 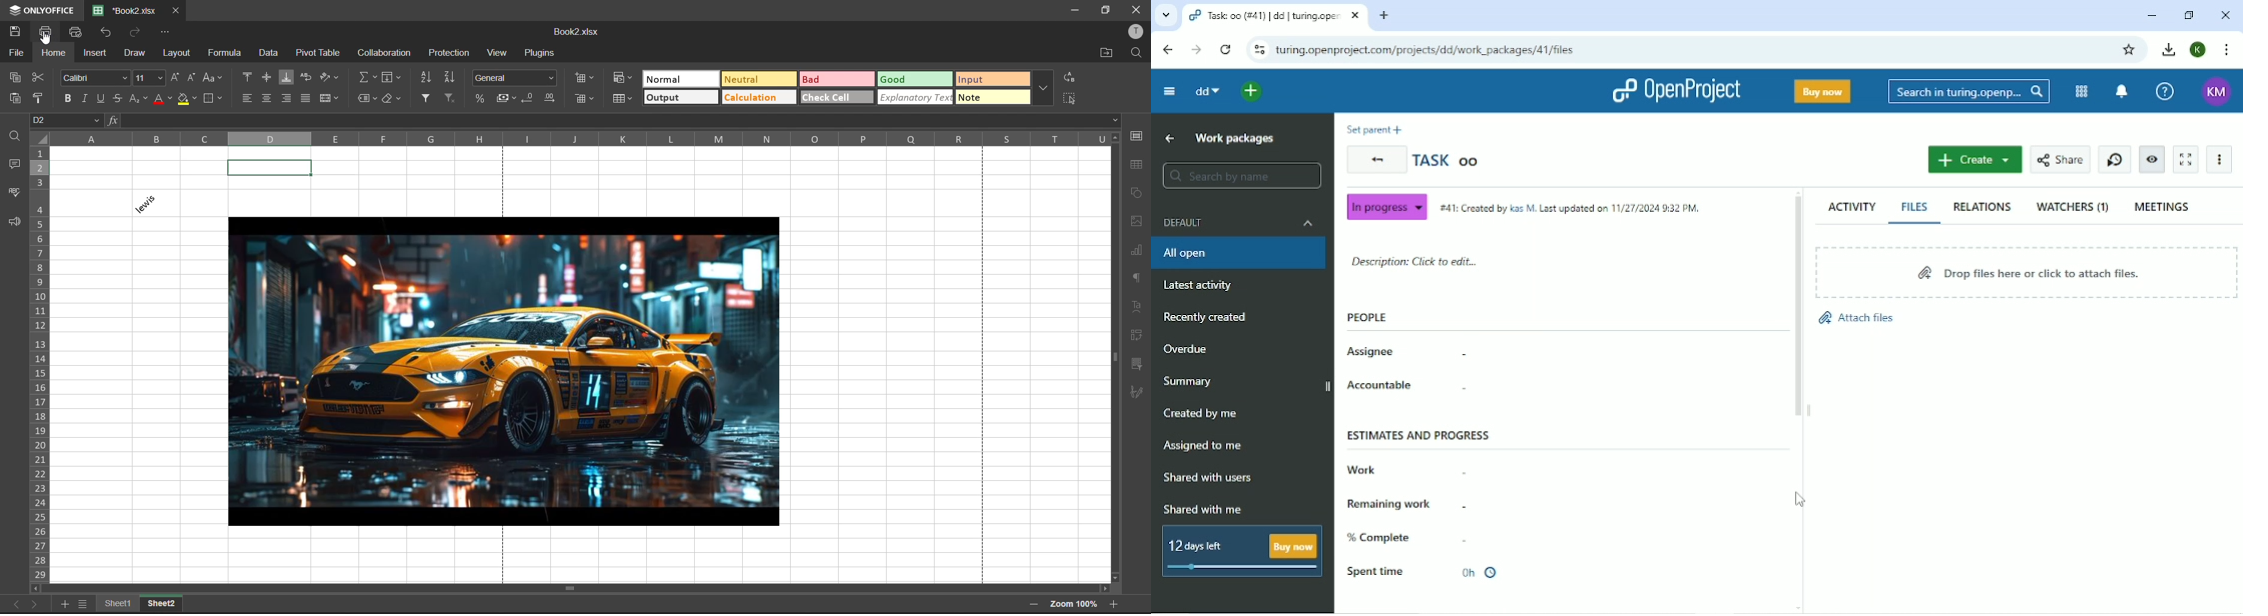 I want to click on close, so click(x=1133, y=11).